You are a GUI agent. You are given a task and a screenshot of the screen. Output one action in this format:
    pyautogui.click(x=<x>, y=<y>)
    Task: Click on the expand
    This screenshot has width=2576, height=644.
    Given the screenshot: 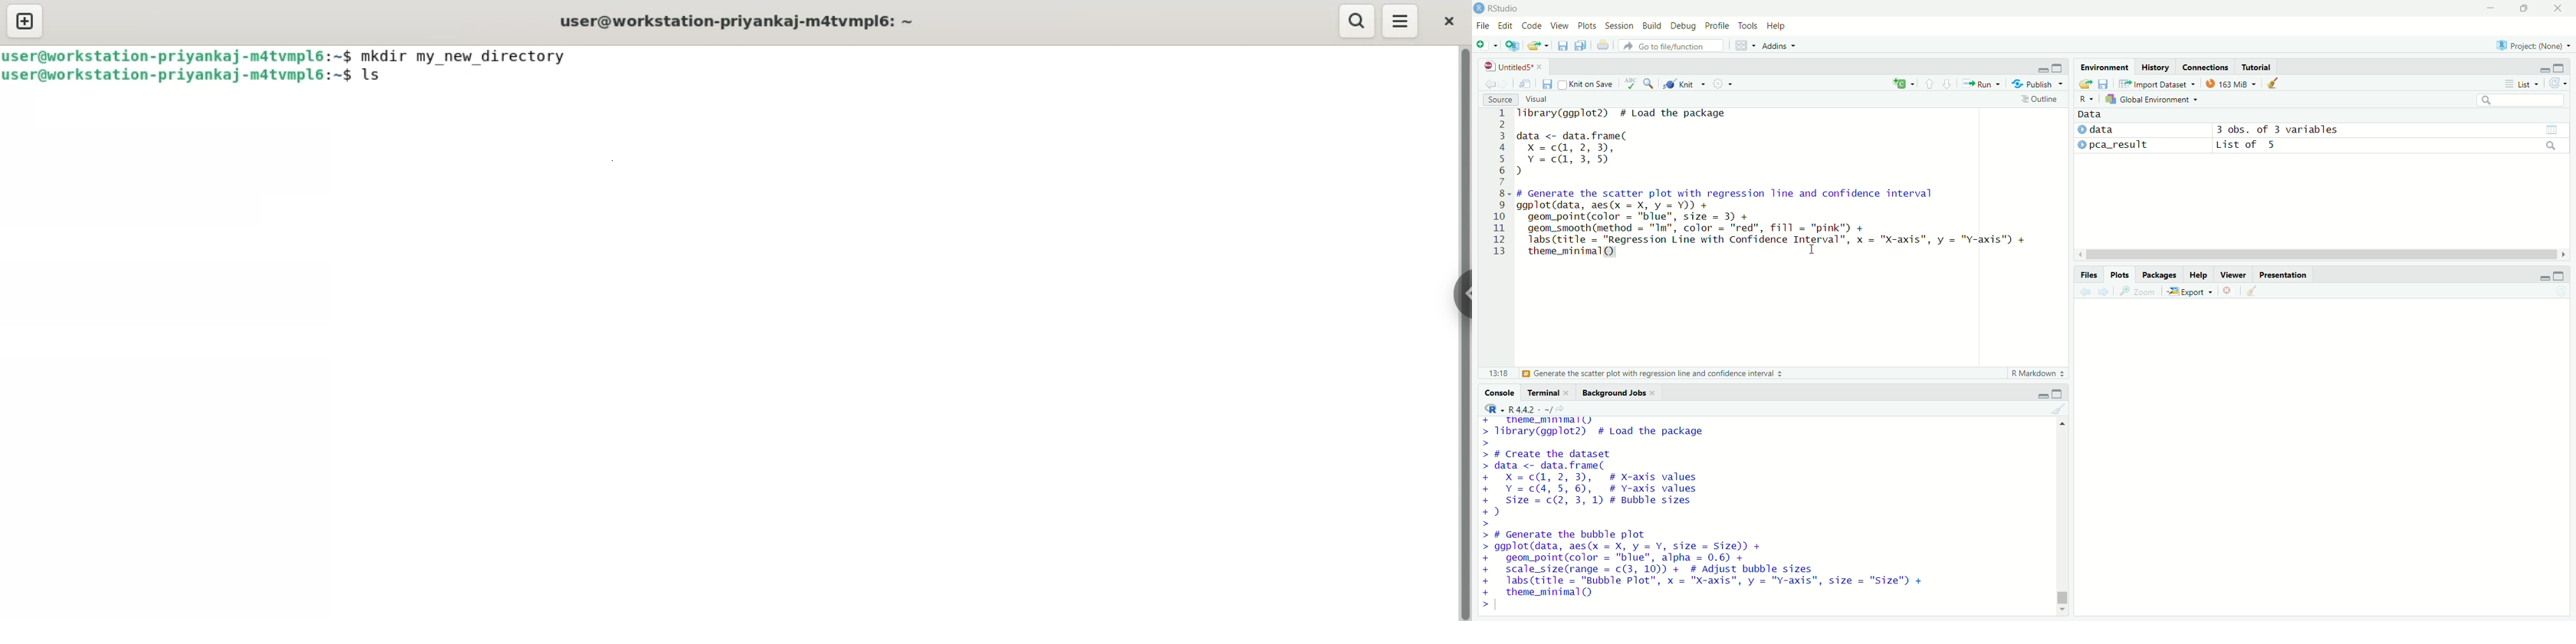 What is the action you would take?
    pyautogui.click(x=2056, y=393)
    